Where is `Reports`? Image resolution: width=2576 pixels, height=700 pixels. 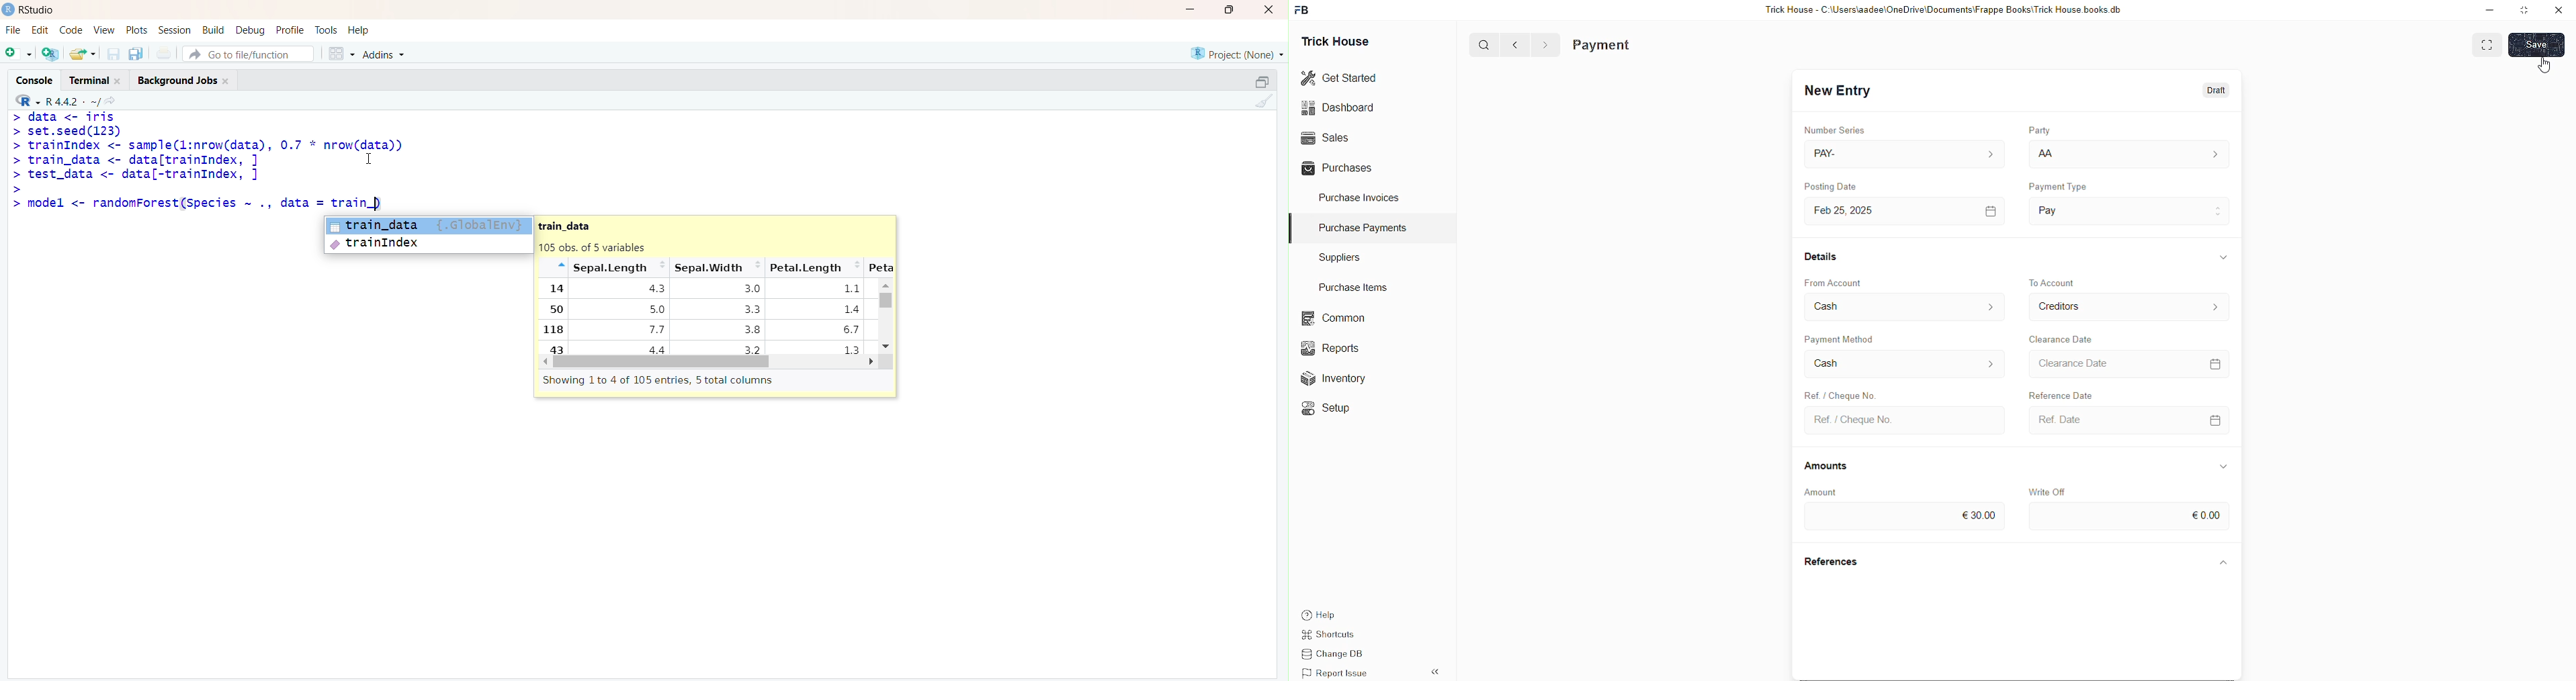
Reports is located at coordinates (1335, 347).